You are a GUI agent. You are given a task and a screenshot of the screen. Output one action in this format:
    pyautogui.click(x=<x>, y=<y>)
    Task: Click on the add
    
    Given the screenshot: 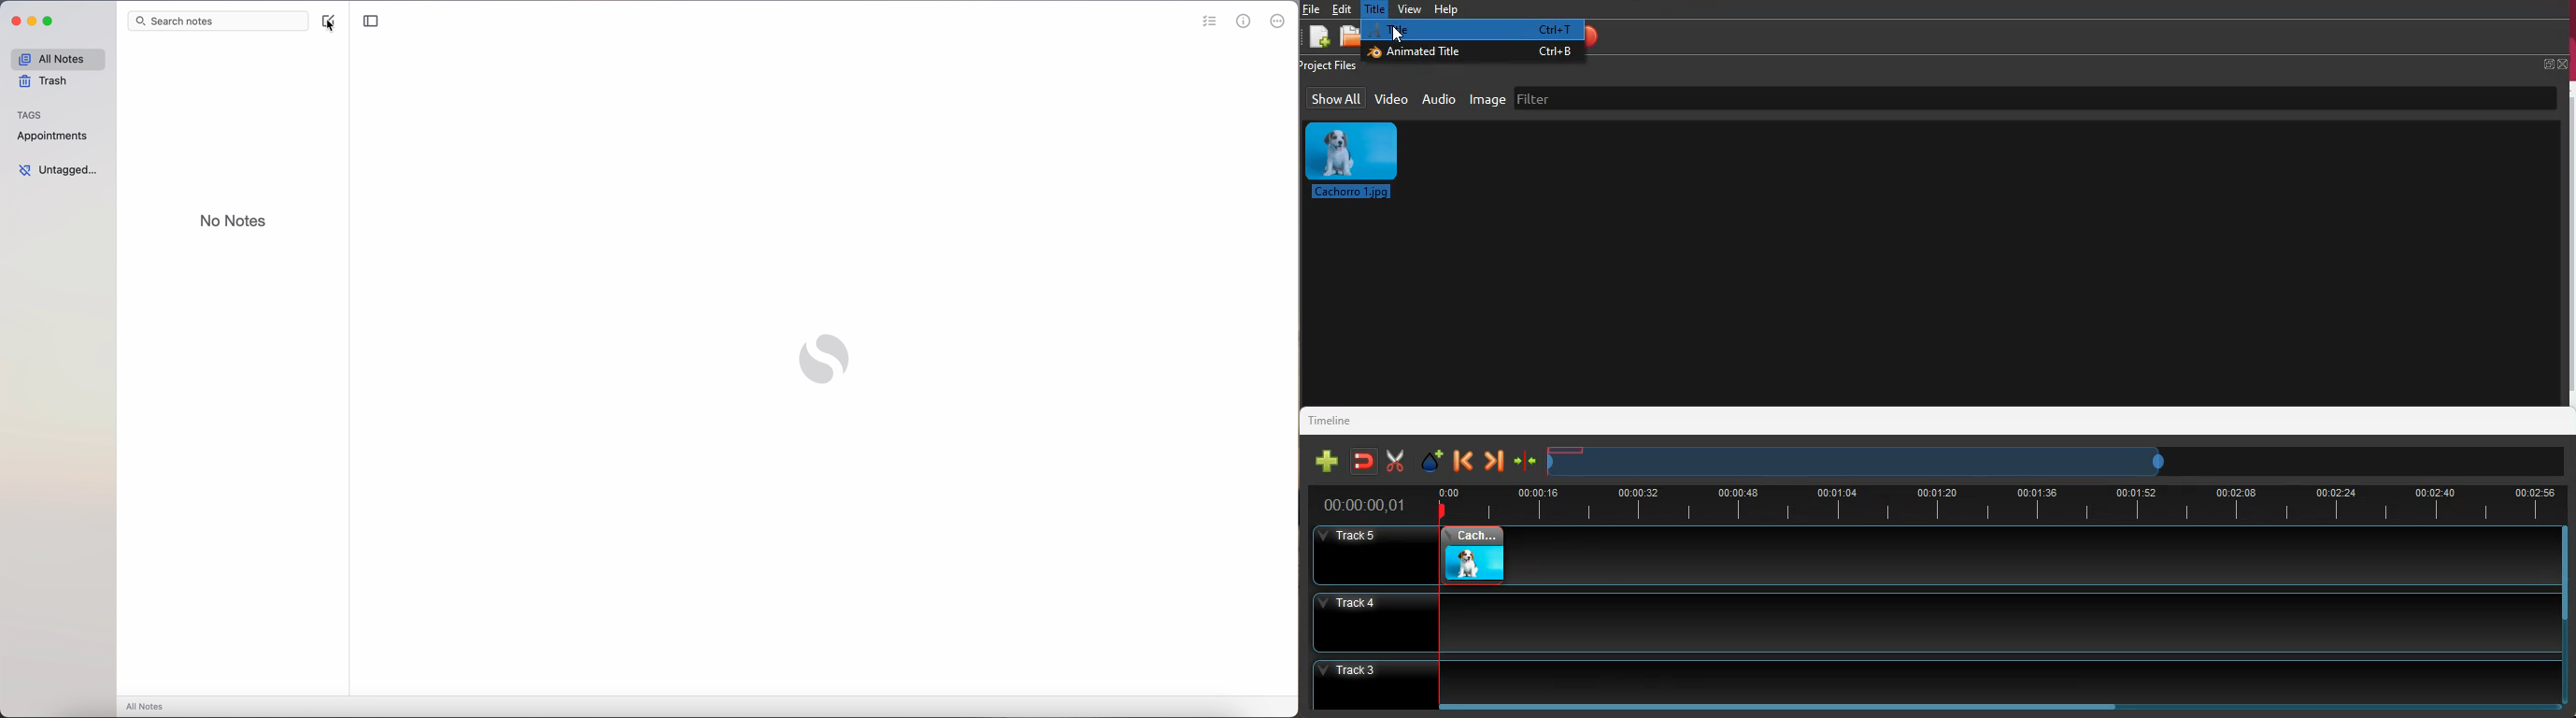 What is the action you would take?
    pyautogui.click(x=1318, y=38)
    